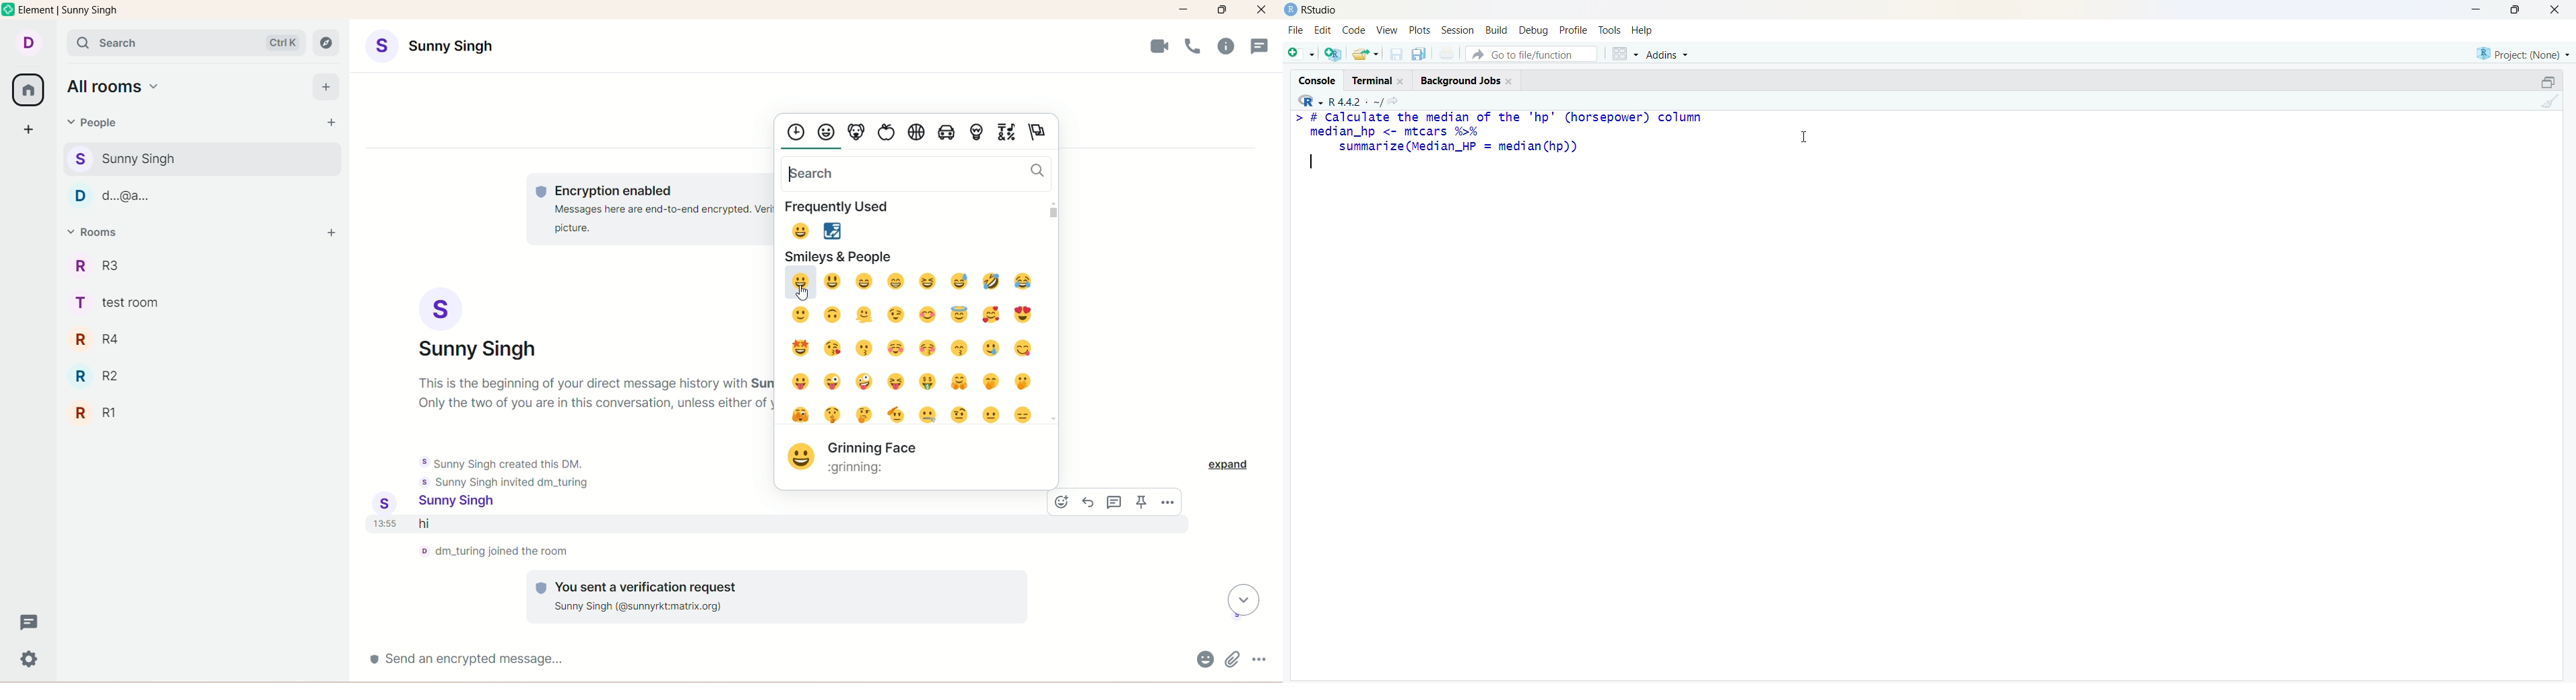 The width and height of the screenshot is (2576, 700). Describe the element at coordinates (1388, 31) in the screenshot. I see `view` at that location.